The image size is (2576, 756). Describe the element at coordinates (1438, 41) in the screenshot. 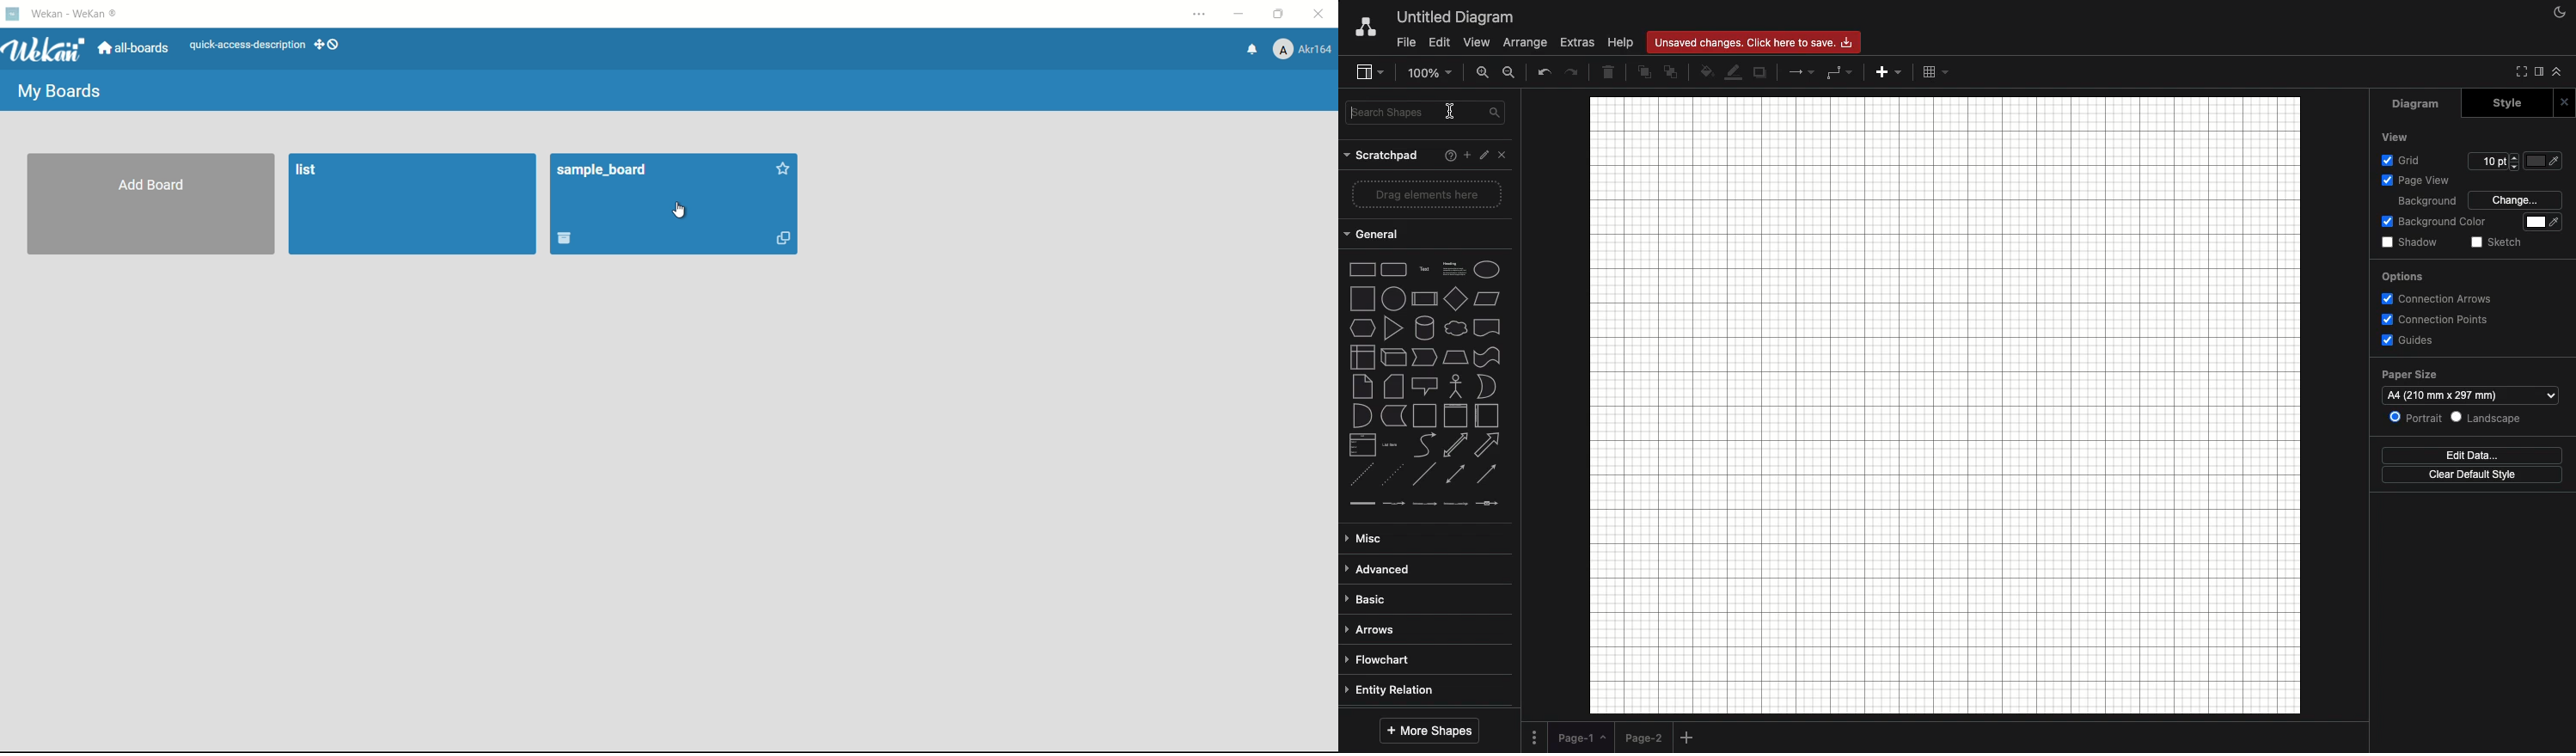

I see `Edit` at that location.